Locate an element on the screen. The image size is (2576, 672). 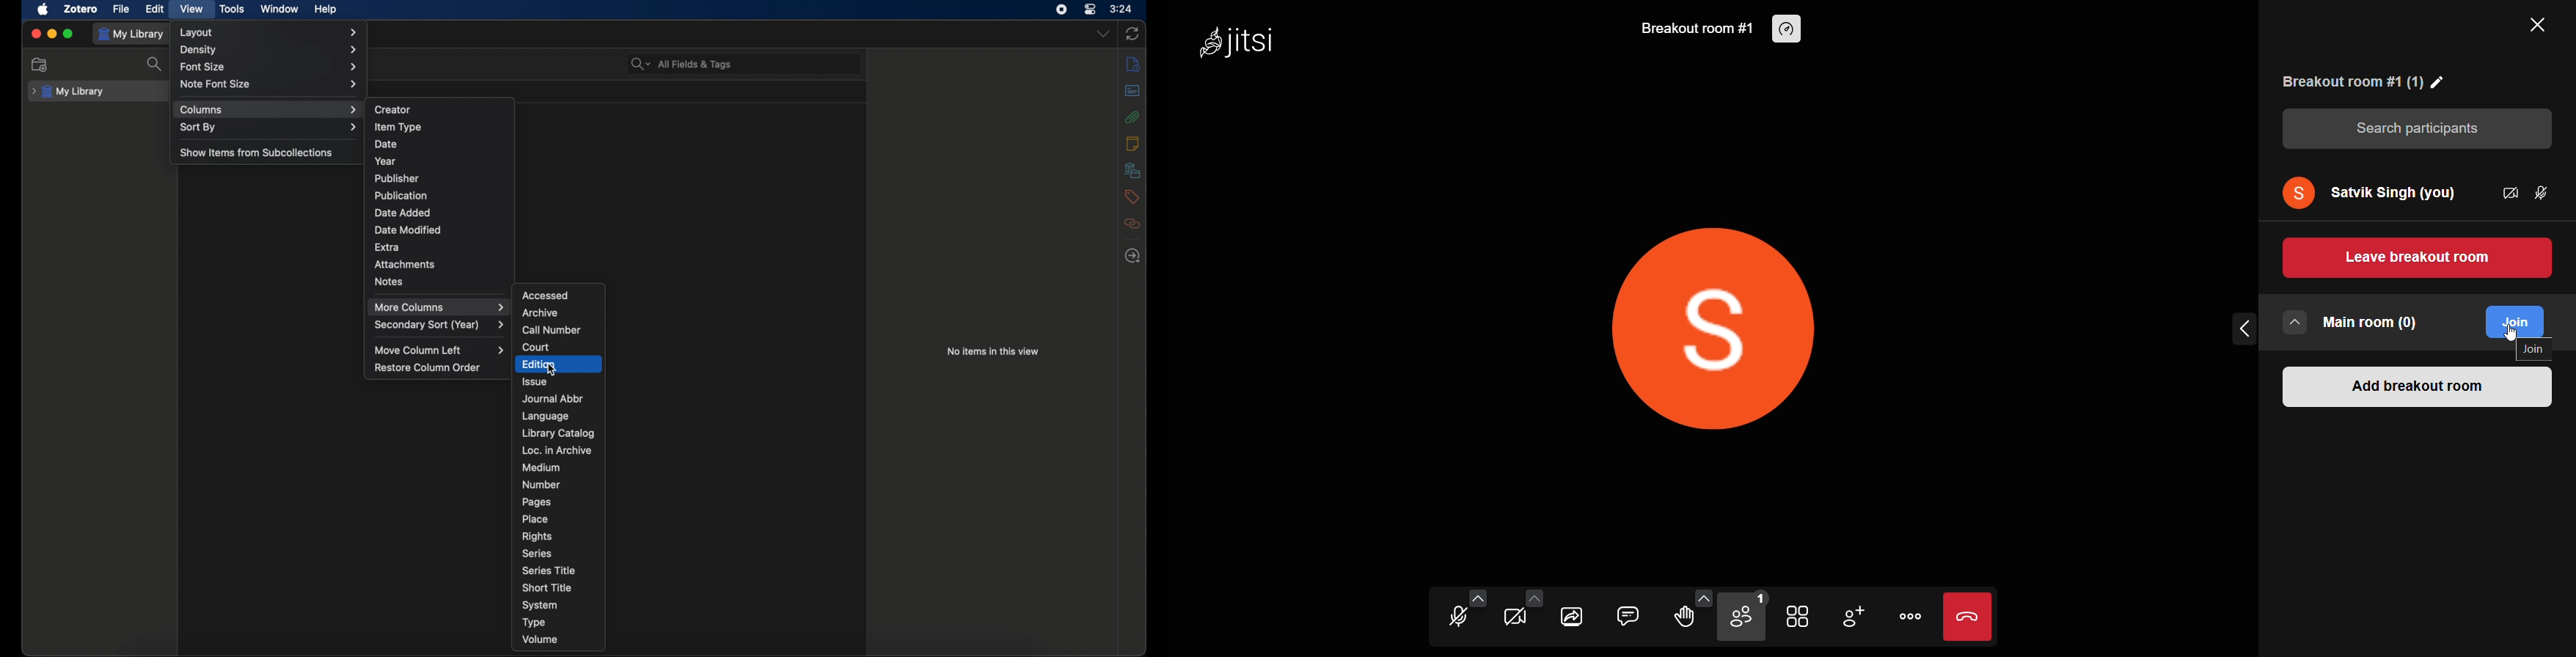
time (3:24) is located at coordinates (1122, 8).